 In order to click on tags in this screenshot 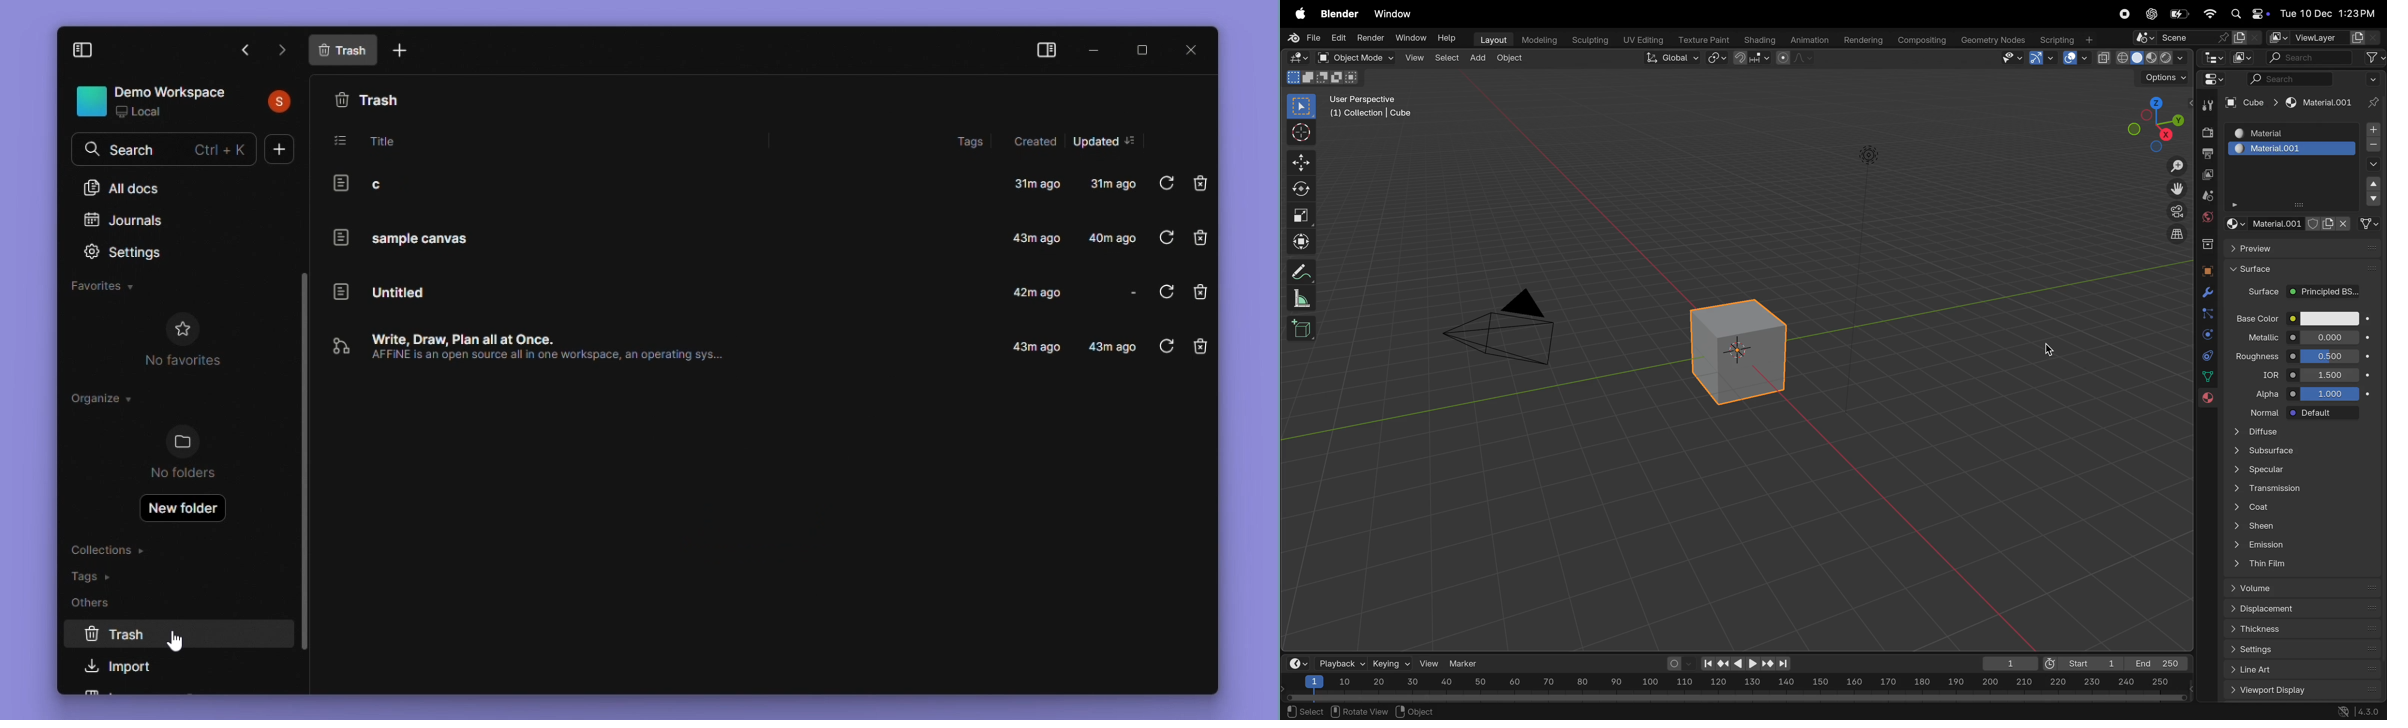, I will do `click(974, 142)`.